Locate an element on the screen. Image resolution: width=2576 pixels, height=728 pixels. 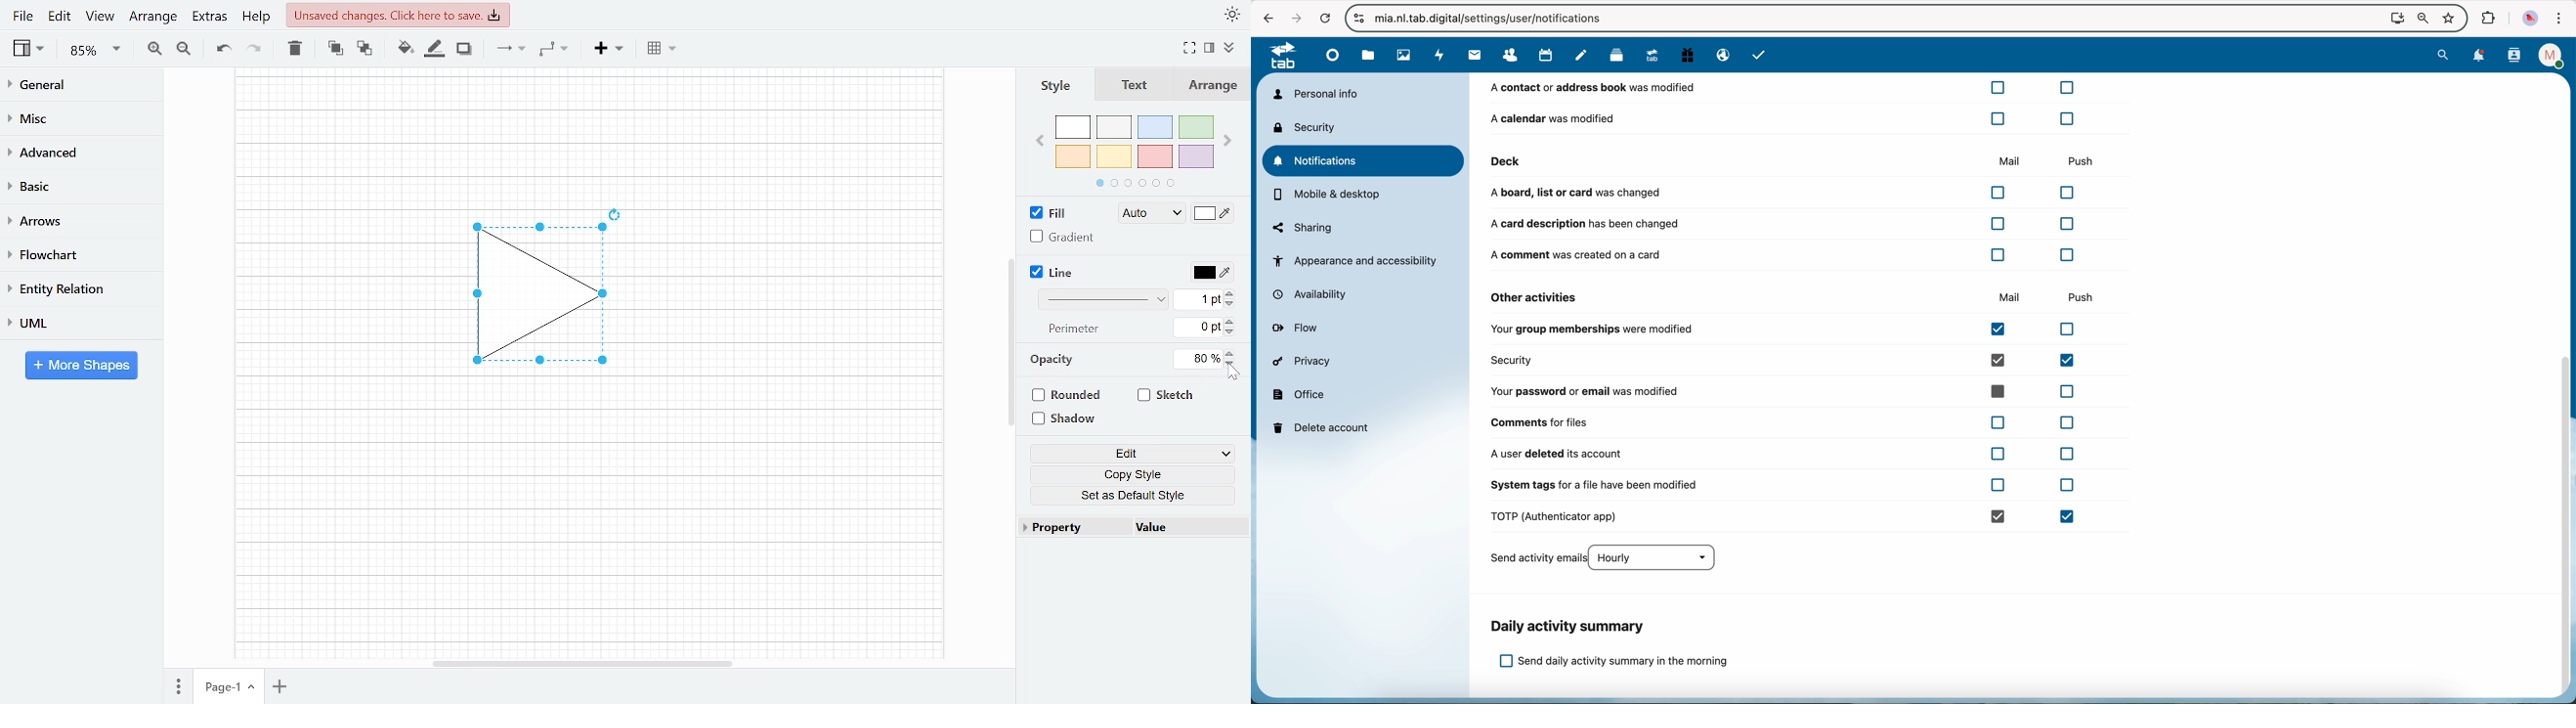
Flowchart is located at coordinates (73, 255).